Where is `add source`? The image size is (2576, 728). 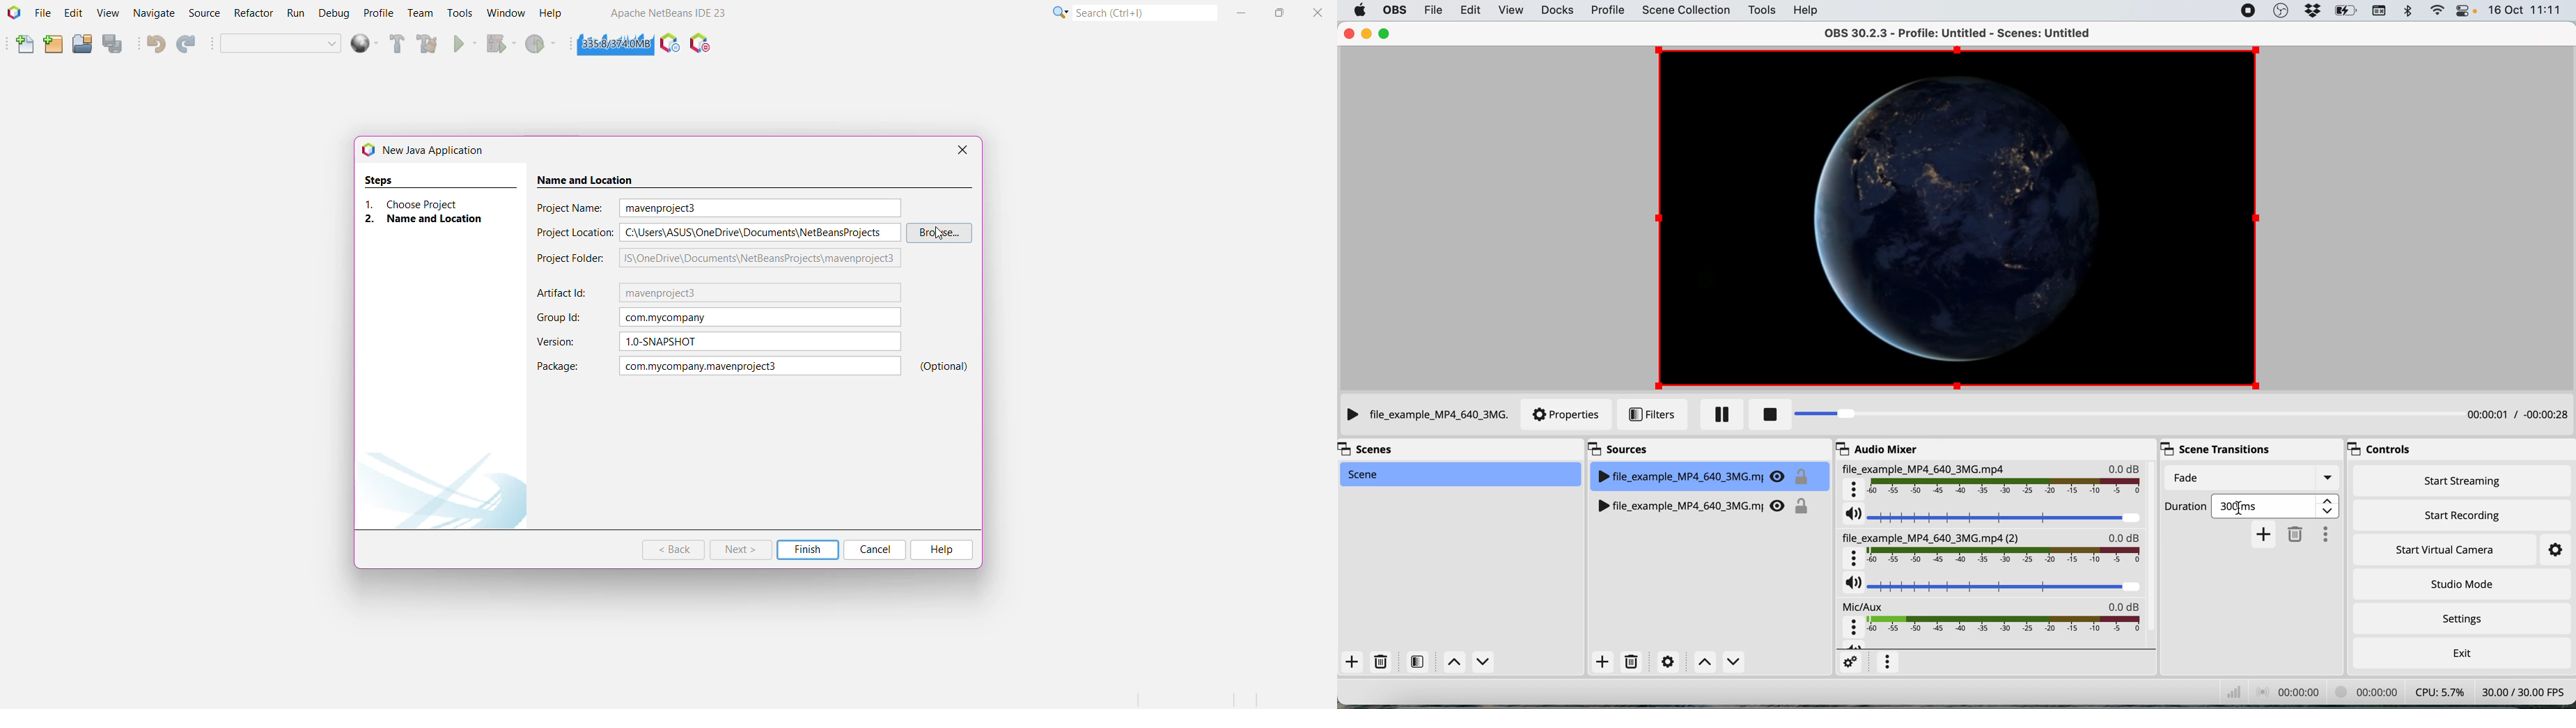
add source is located at coordinates (1601, 662).